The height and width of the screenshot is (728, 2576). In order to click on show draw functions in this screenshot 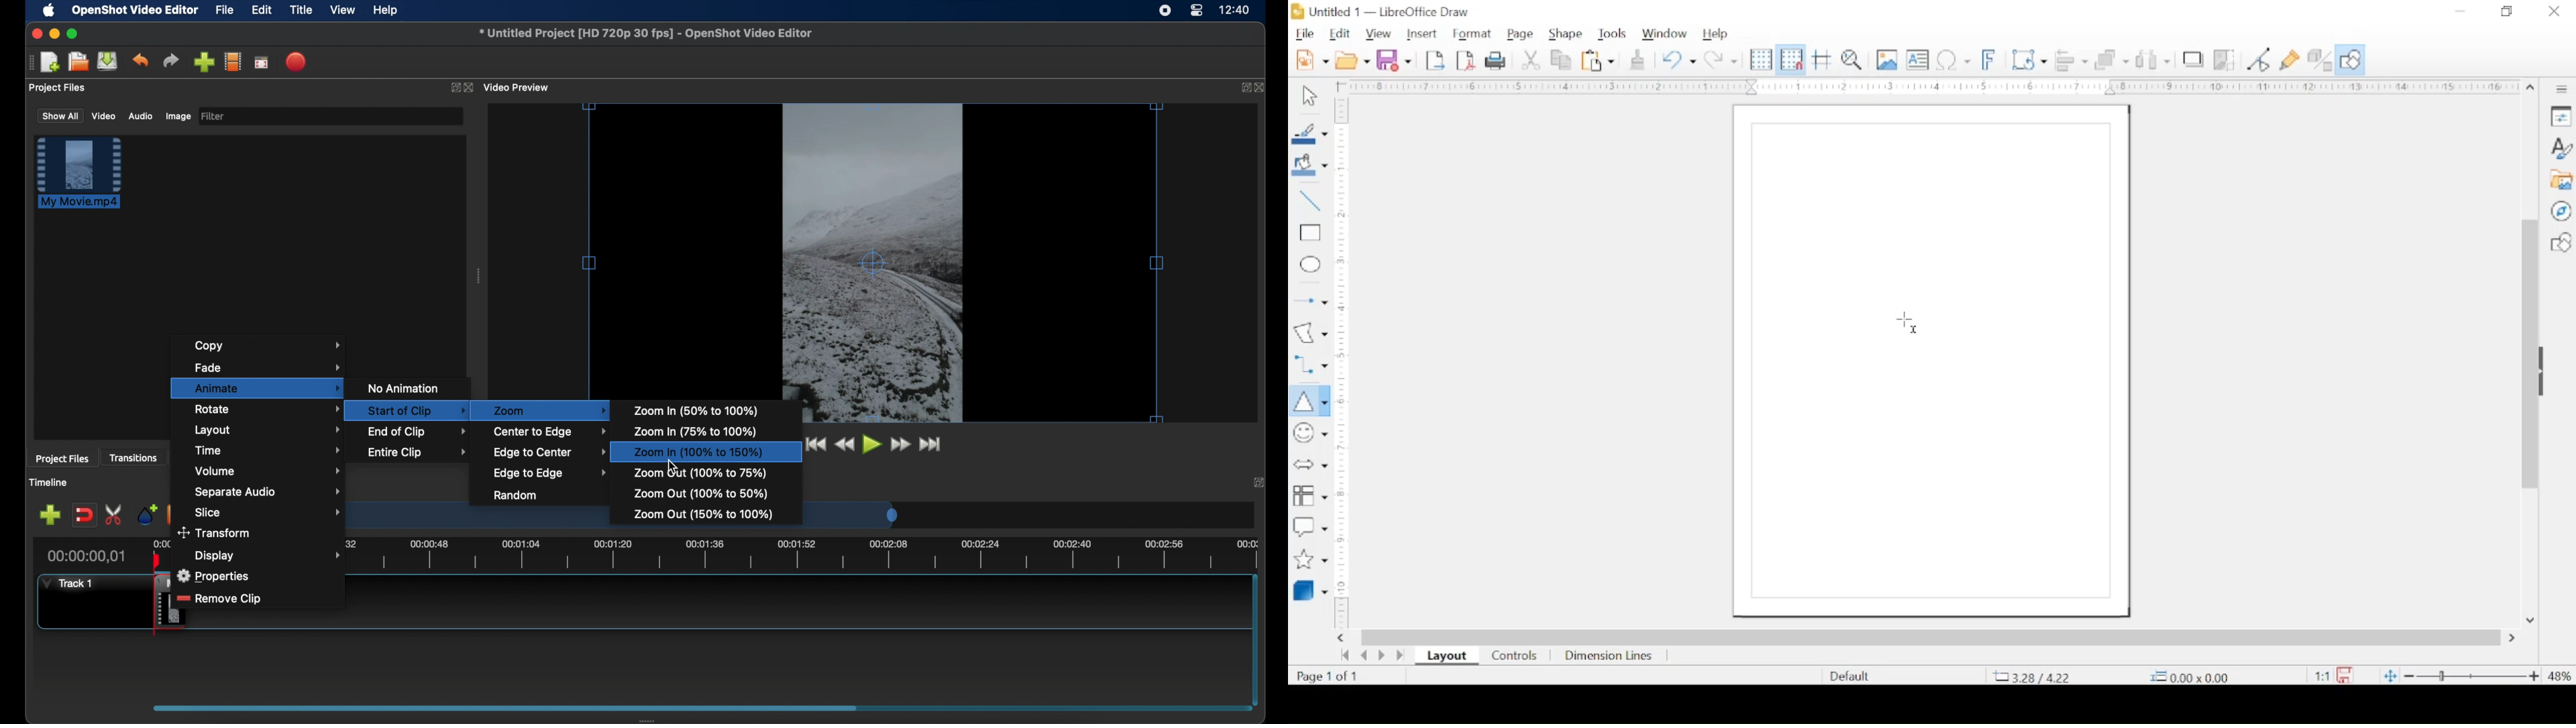, I will do `click(2352, 60)`.